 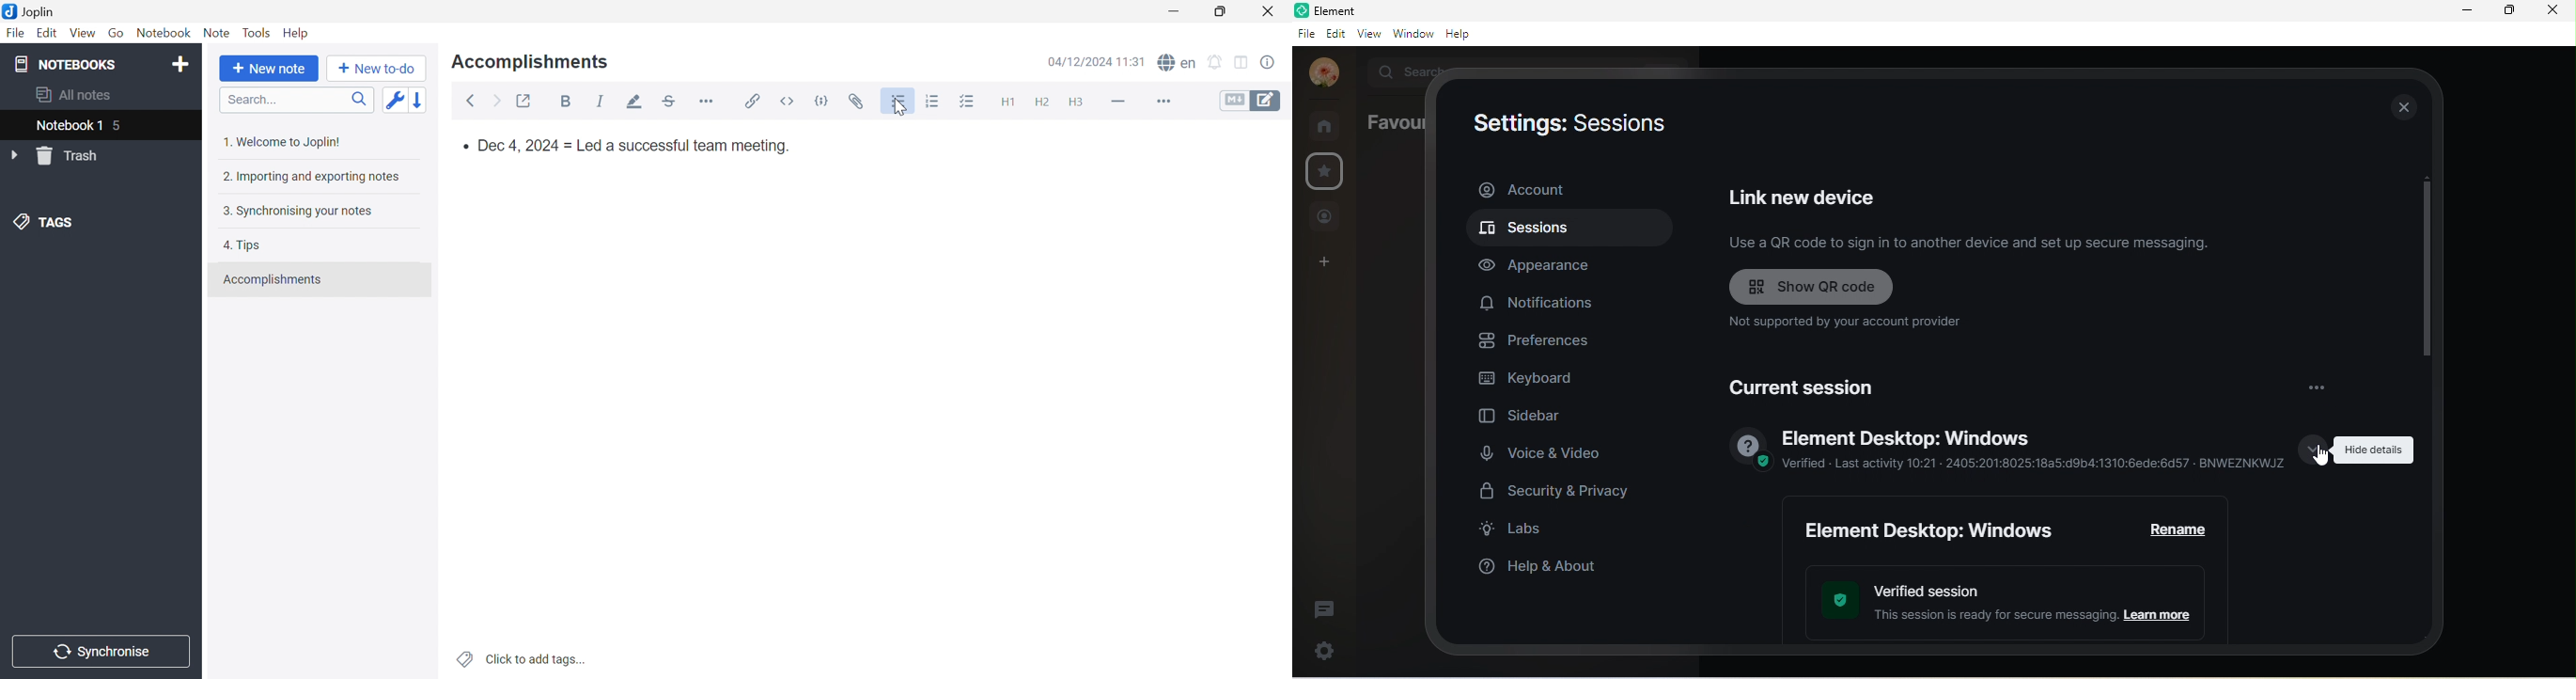 I want to click on spell checker, so click(x=1177, y=63).